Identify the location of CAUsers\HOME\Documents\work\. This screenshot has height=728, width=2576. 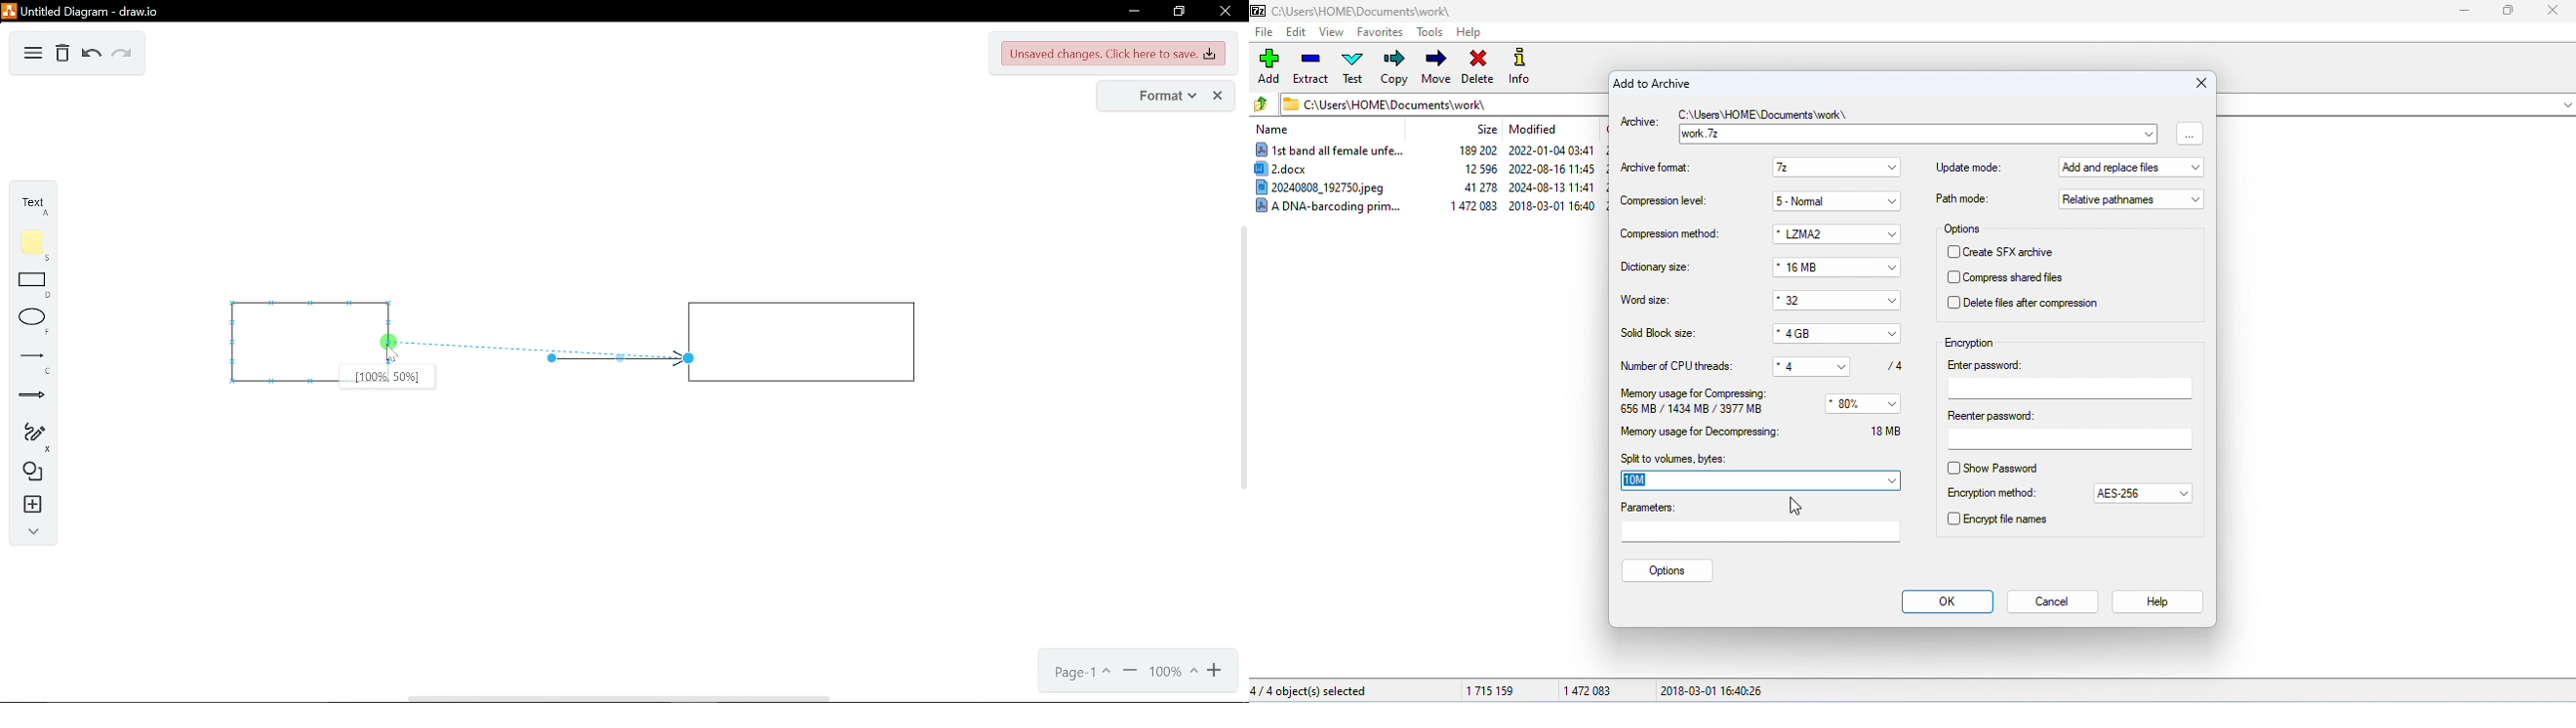
(1352, 11).